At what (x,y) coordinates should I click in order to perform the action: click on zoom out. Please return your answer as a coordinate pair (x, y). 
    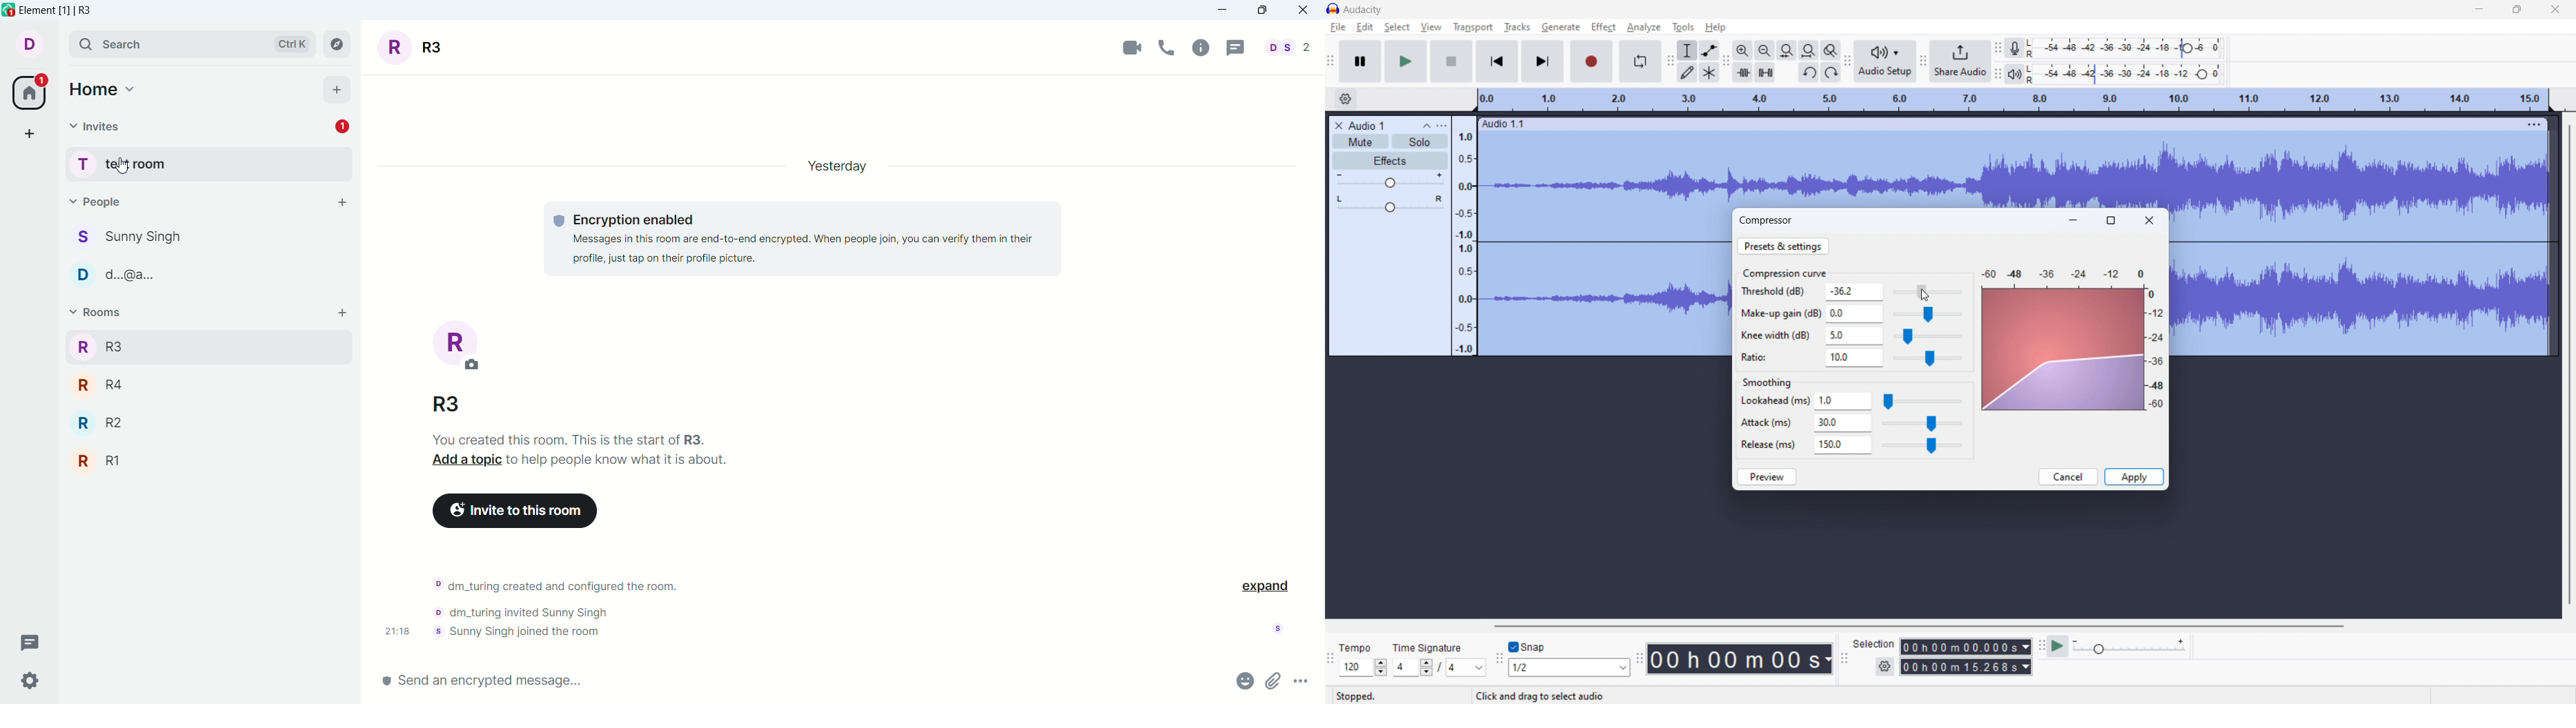
    Looking at the image, I should click on (1765, 50).